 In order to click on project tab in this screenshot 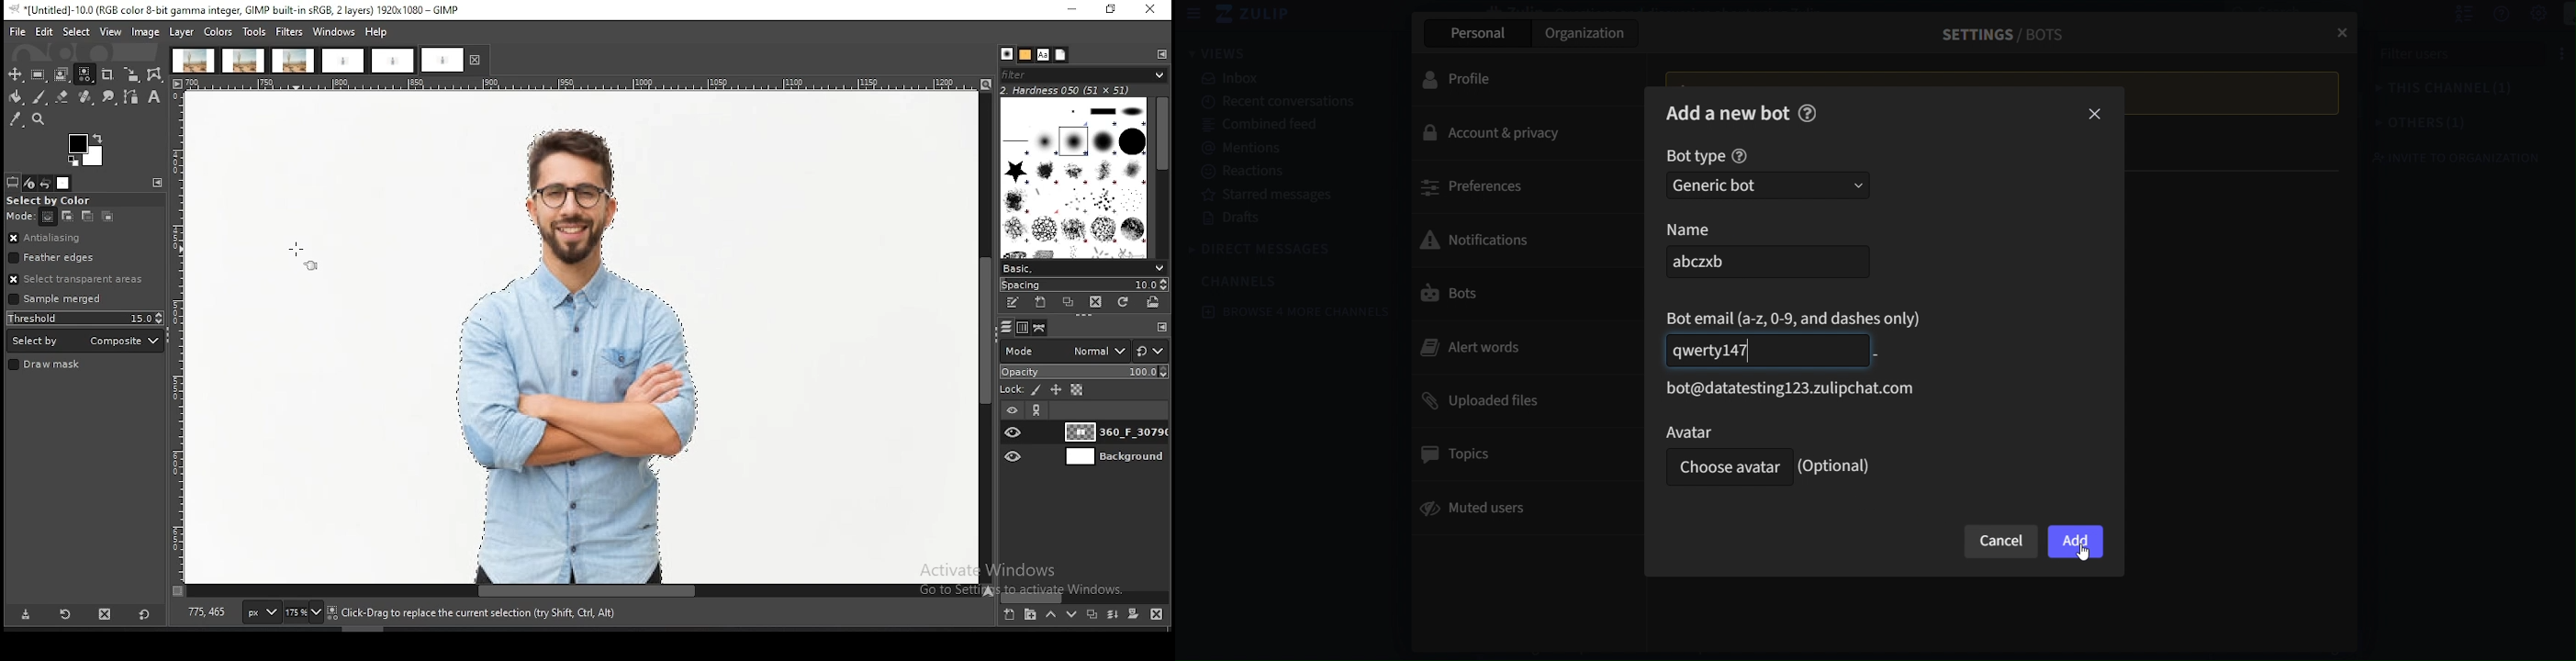, I will do `click(294, 61)`.